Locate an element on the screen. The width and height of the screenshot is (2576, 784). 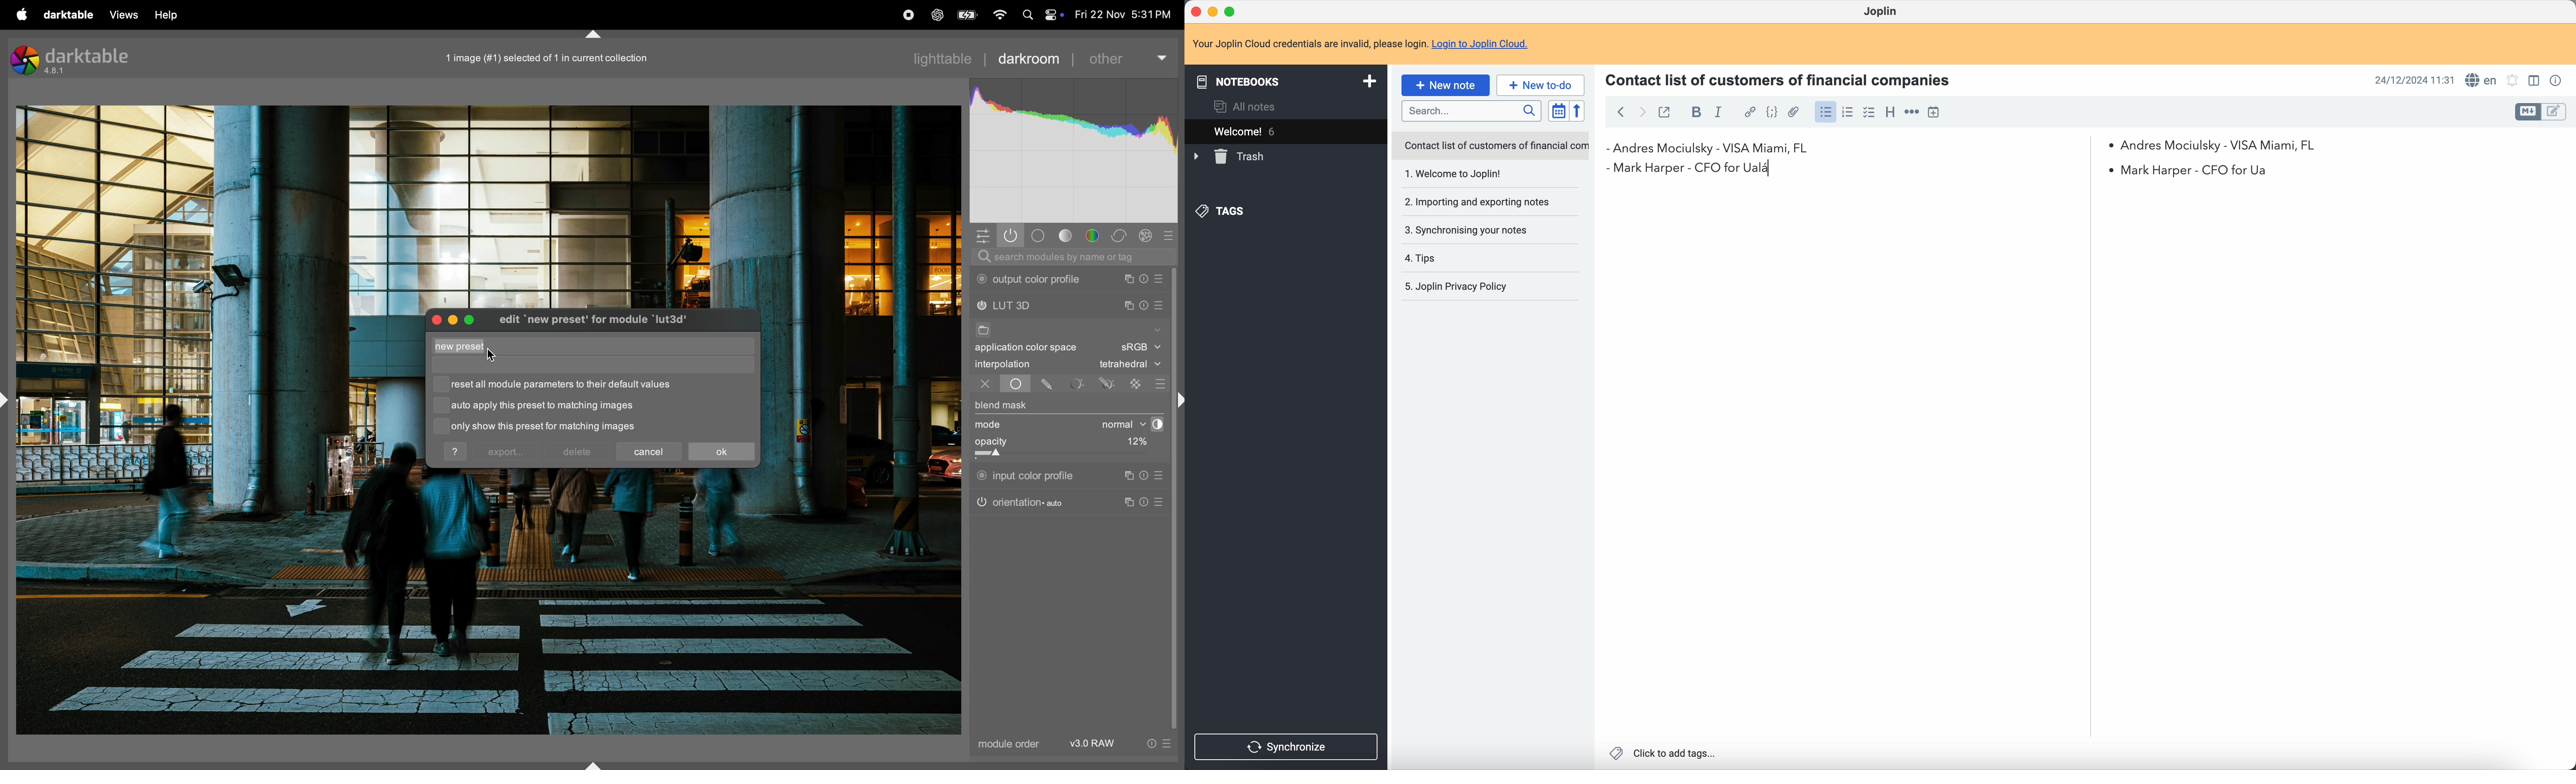
contrast is located at coordinates (1154, 424).